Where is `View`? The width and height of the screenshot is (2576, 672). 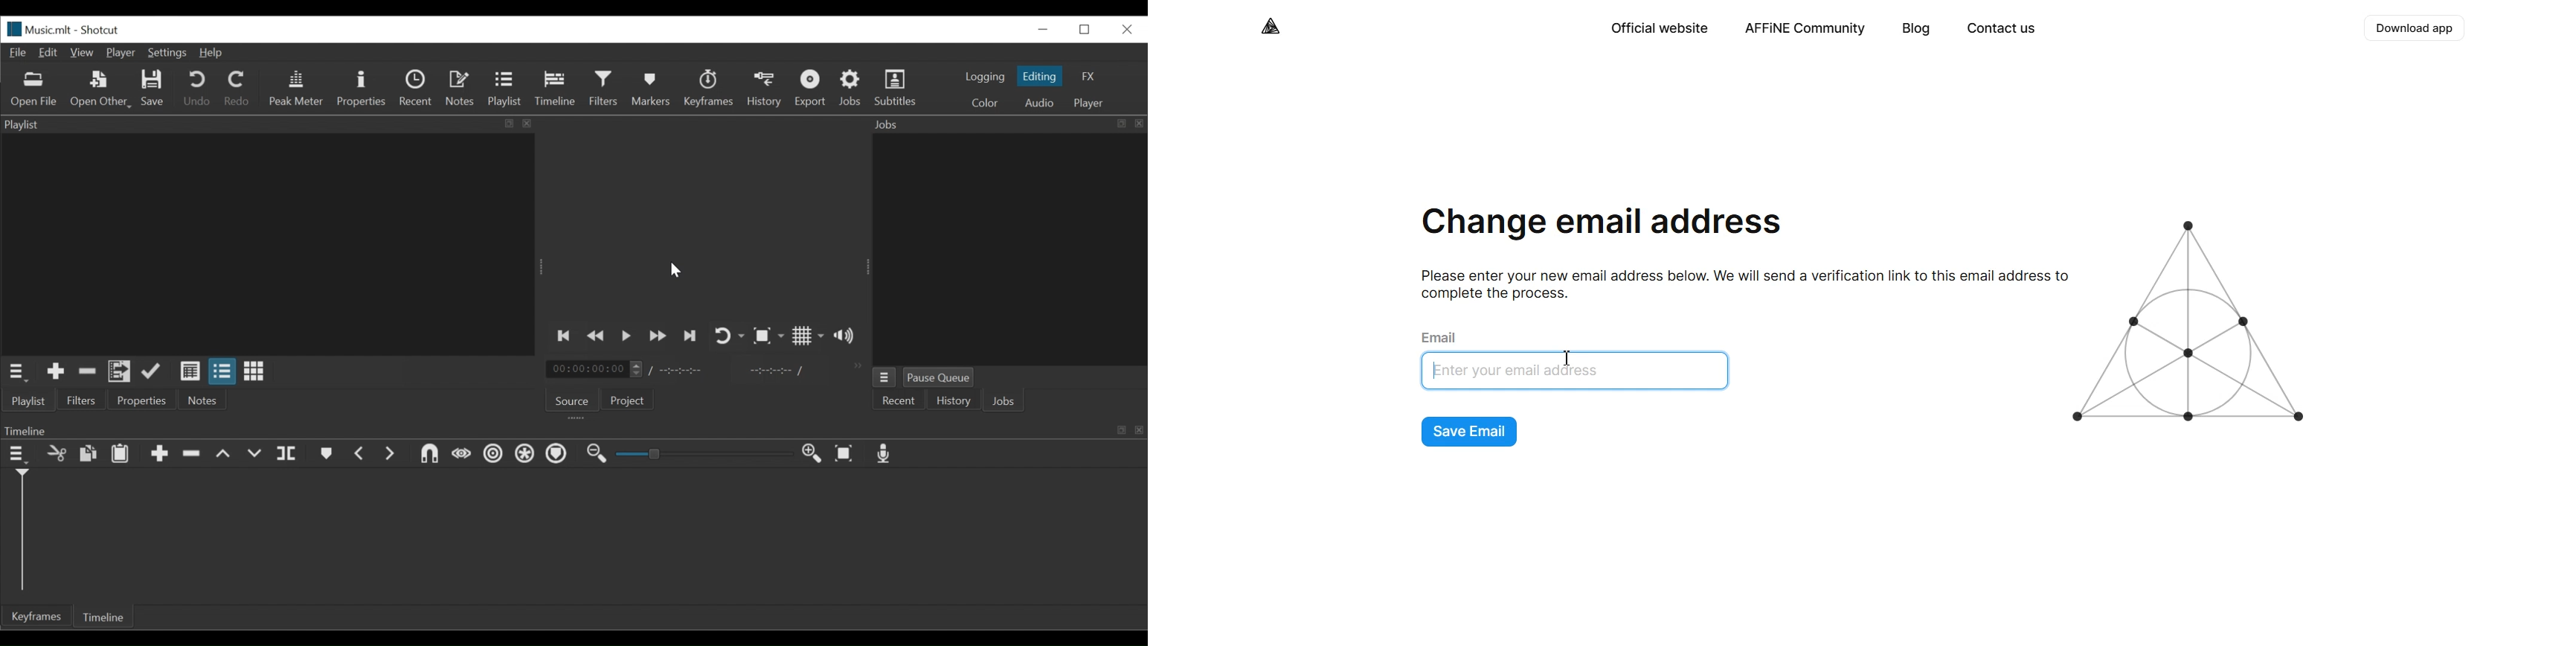 View is located at coordinates (81, 53).